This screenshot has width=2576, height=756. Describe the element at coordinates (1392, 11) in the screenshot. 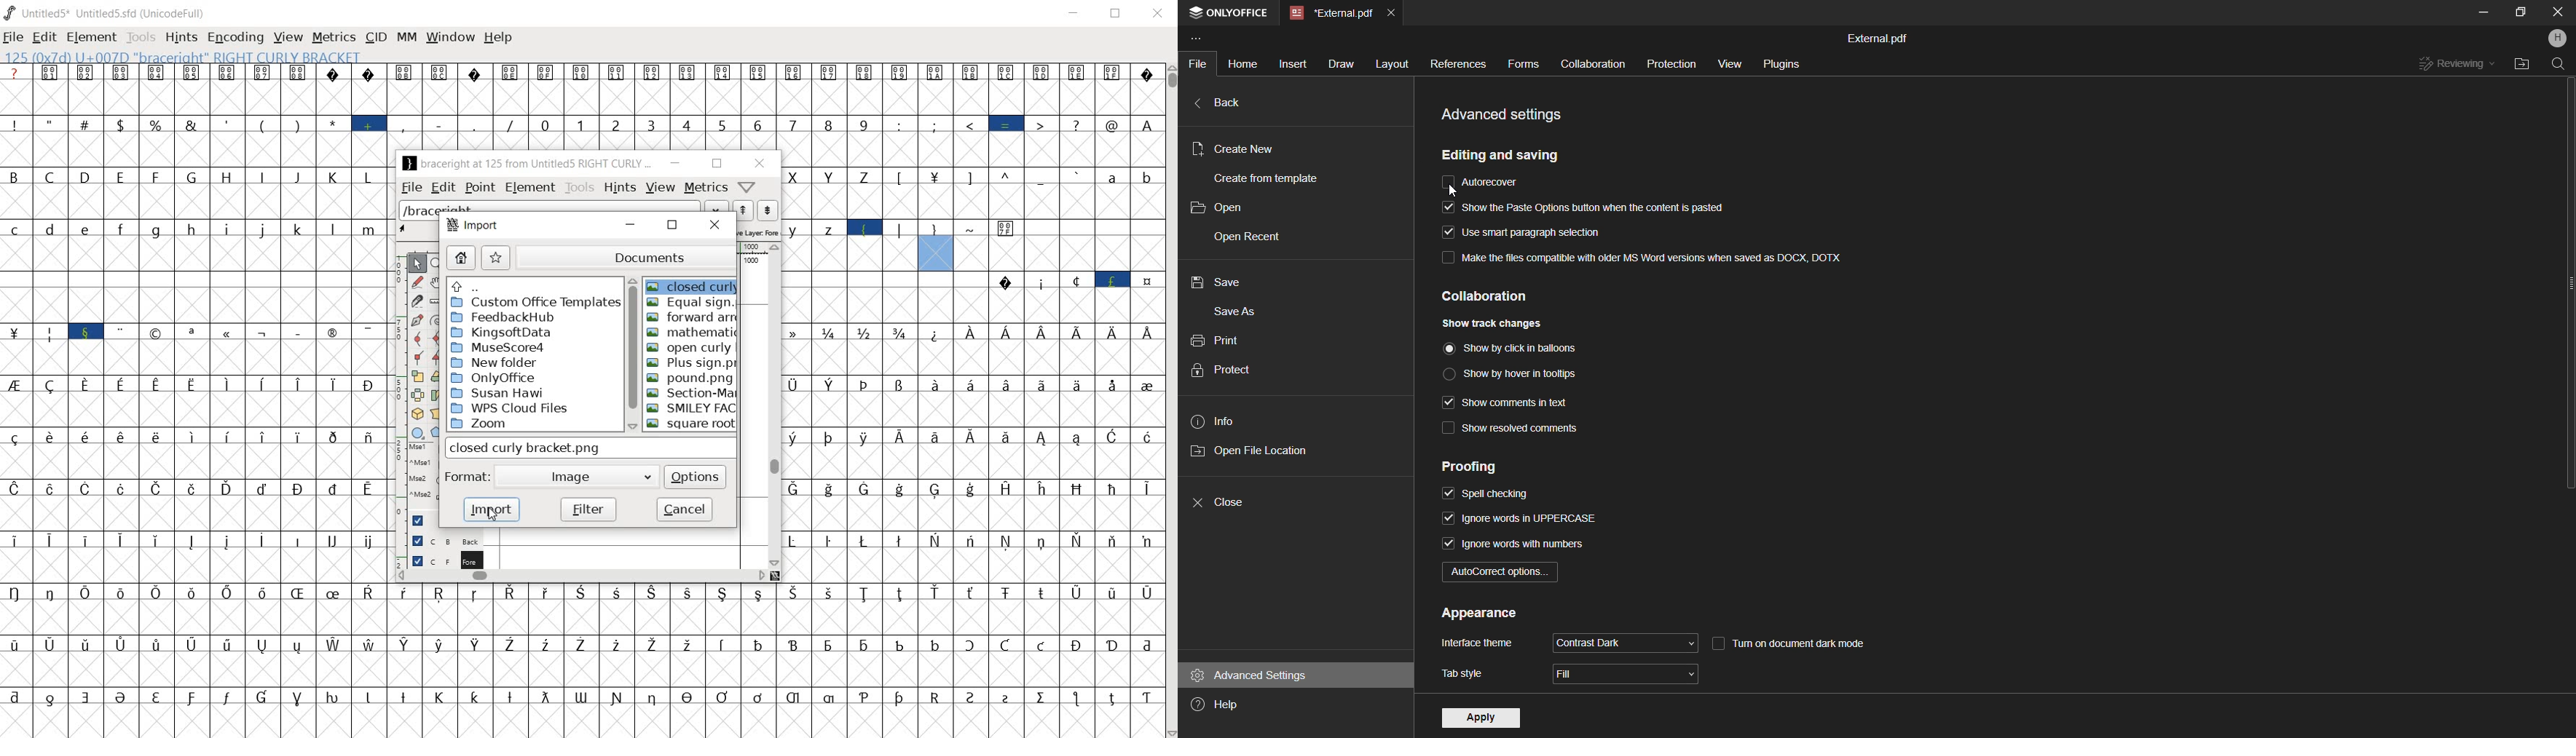

I see `Close Current tab` at that location.